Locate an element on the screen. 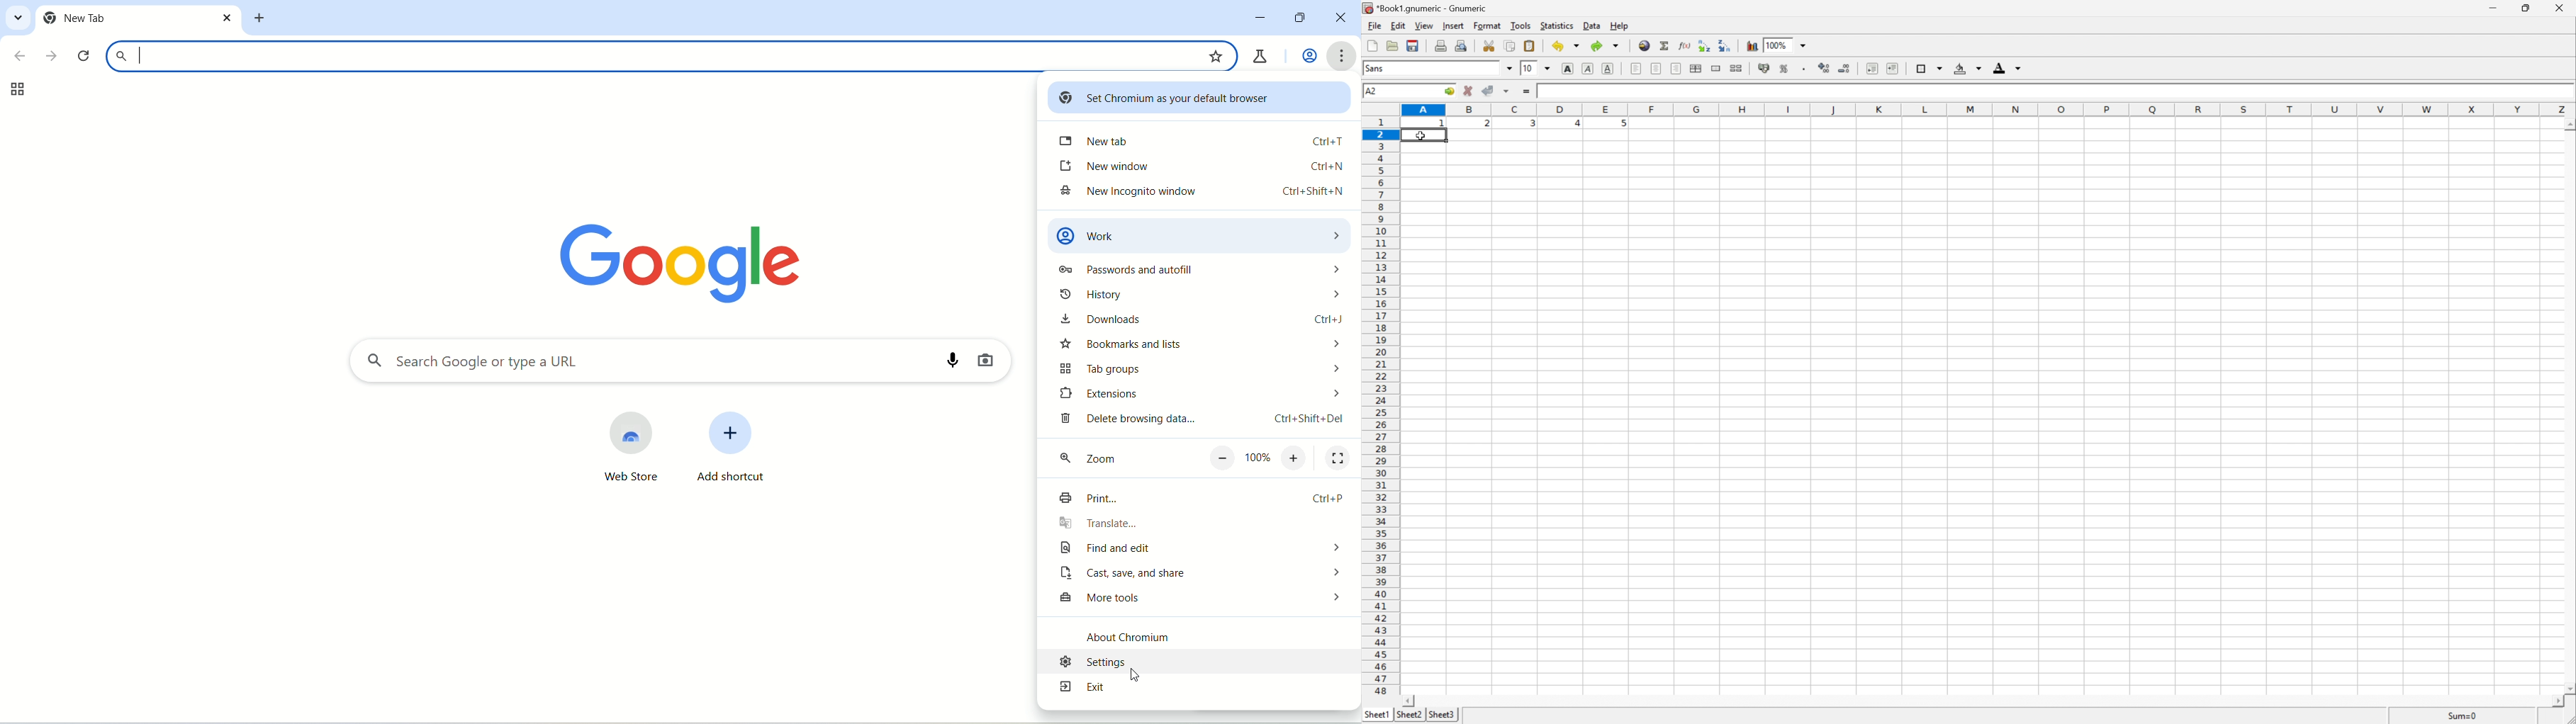 The width and height of the screenshot is (2576, 728). accept changes is located at coordinates (1489, 91).